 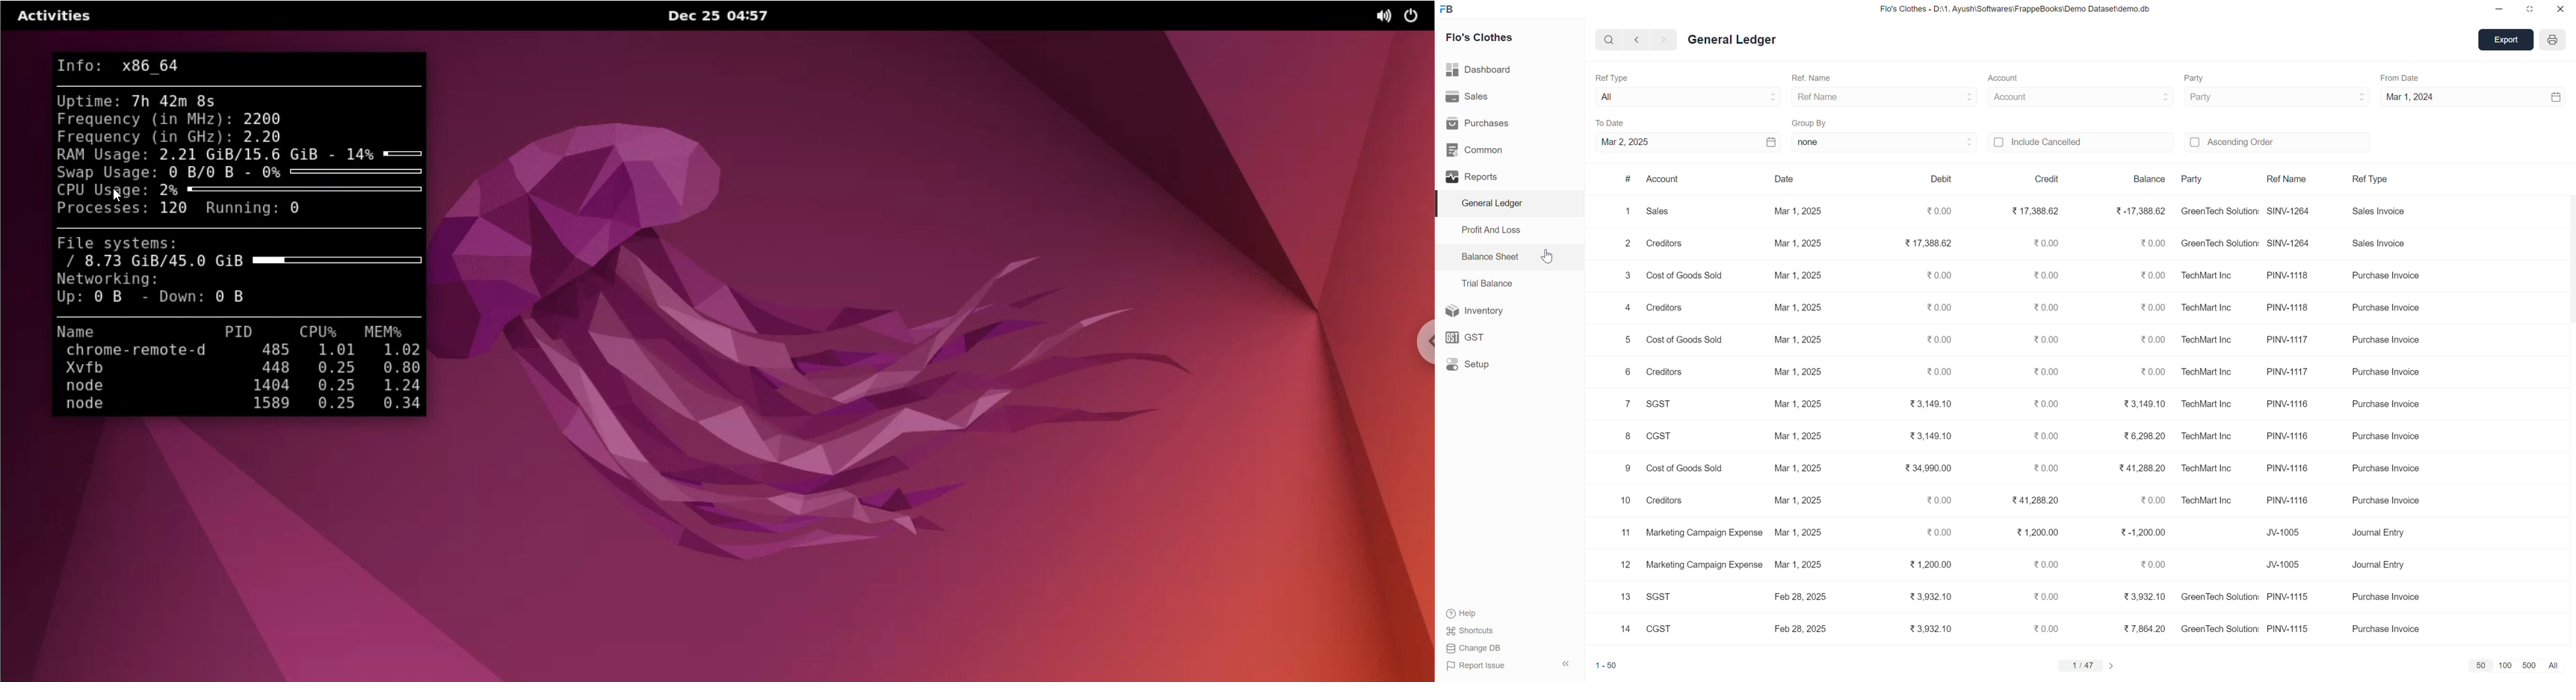 What do you see at coordinates (2042, 468) in the screenshot?
I see `0.00` at bounding box center [2042, 468].